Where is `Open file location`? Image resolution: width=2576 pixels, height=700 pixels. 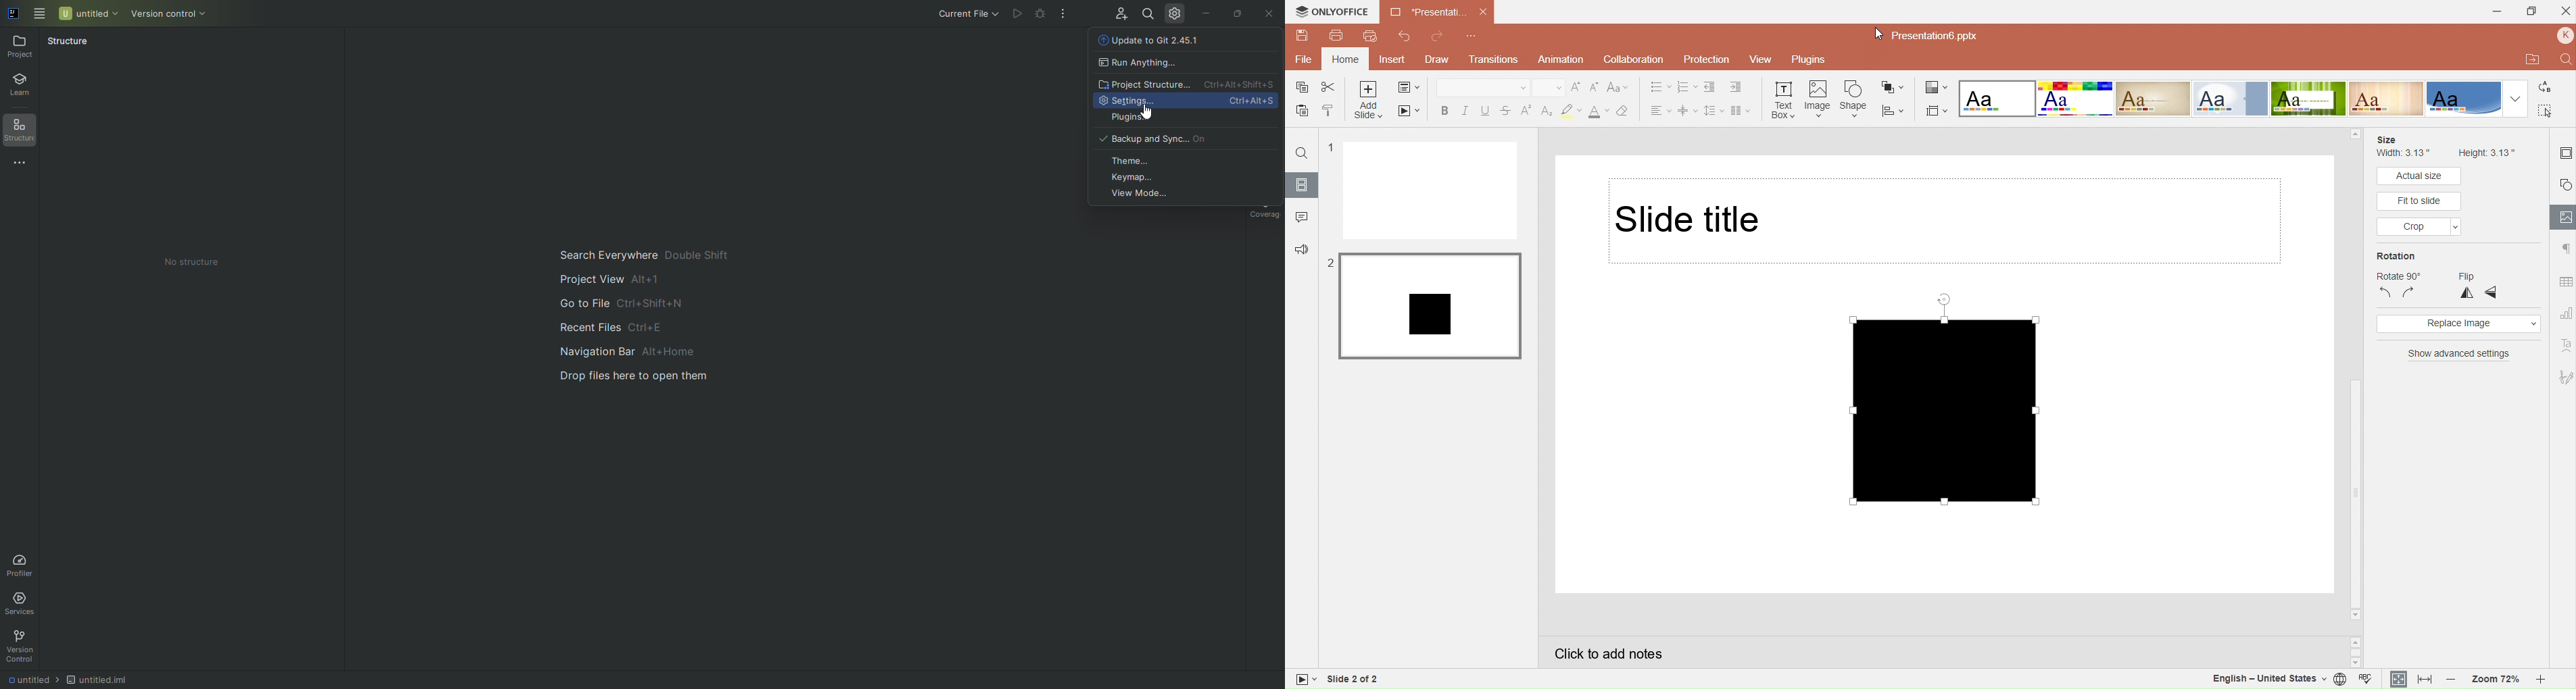 Open file location is located at coordinates (2532, 60).